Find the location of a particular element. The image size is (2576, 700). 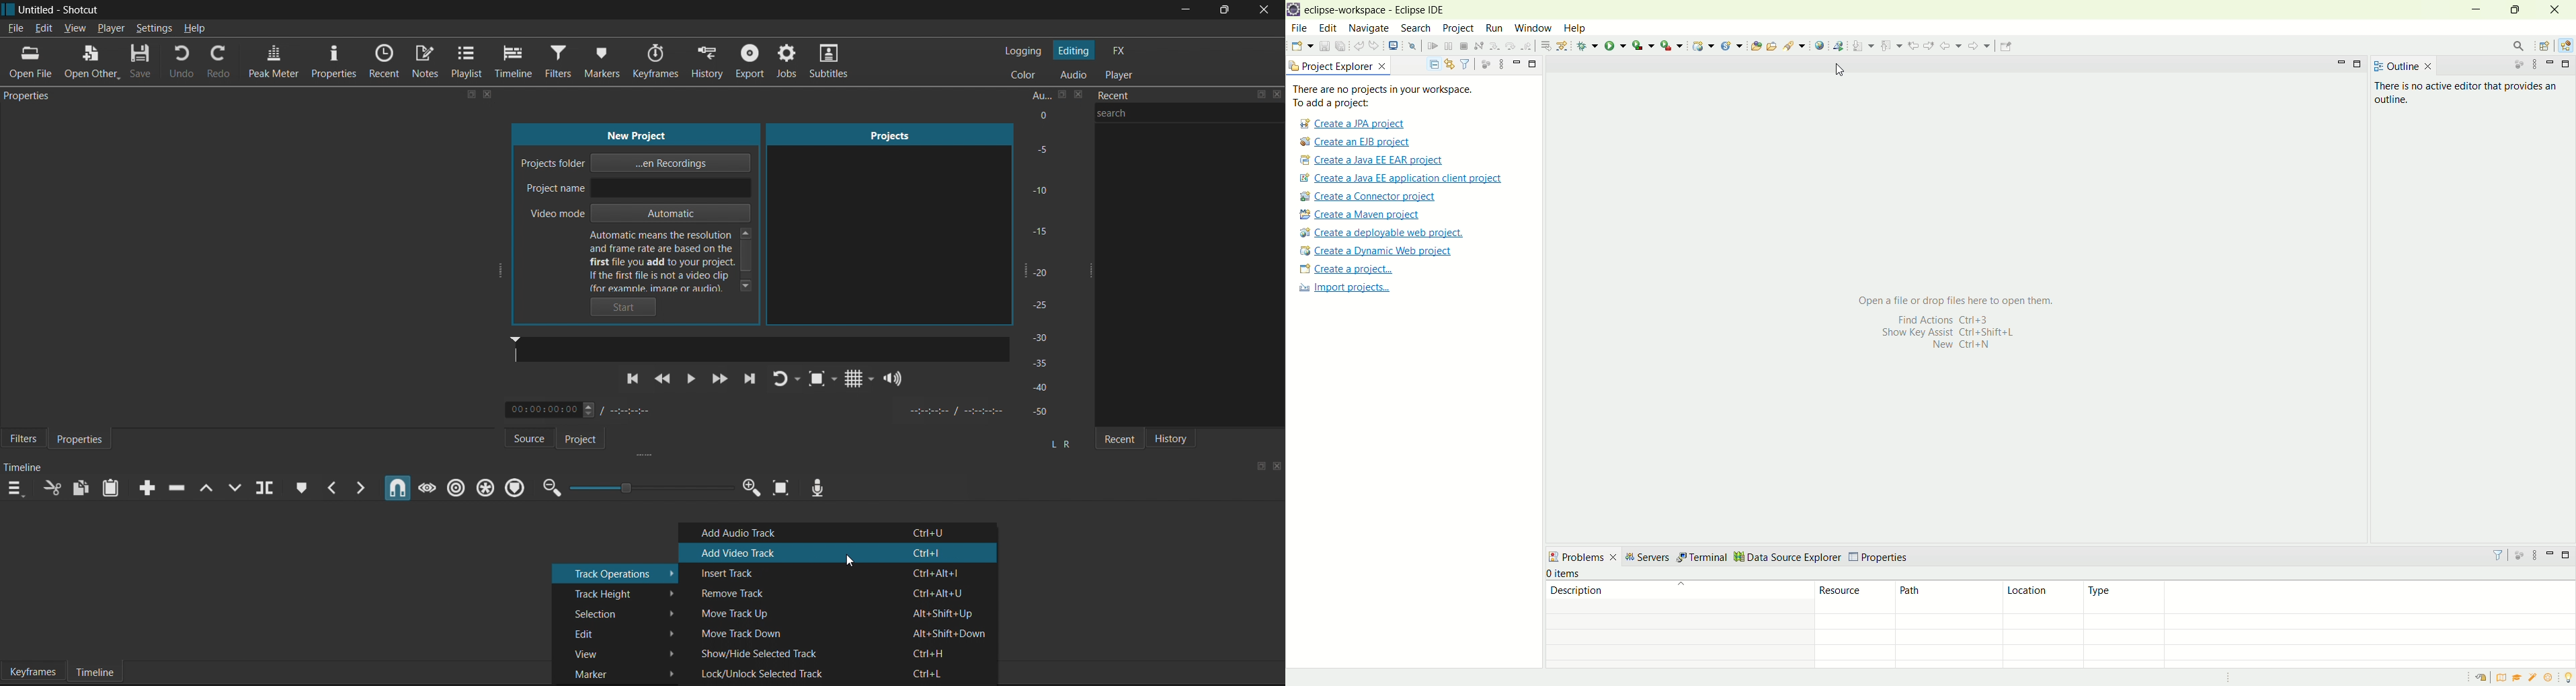

maximize is located at coordinates (1262, 96).